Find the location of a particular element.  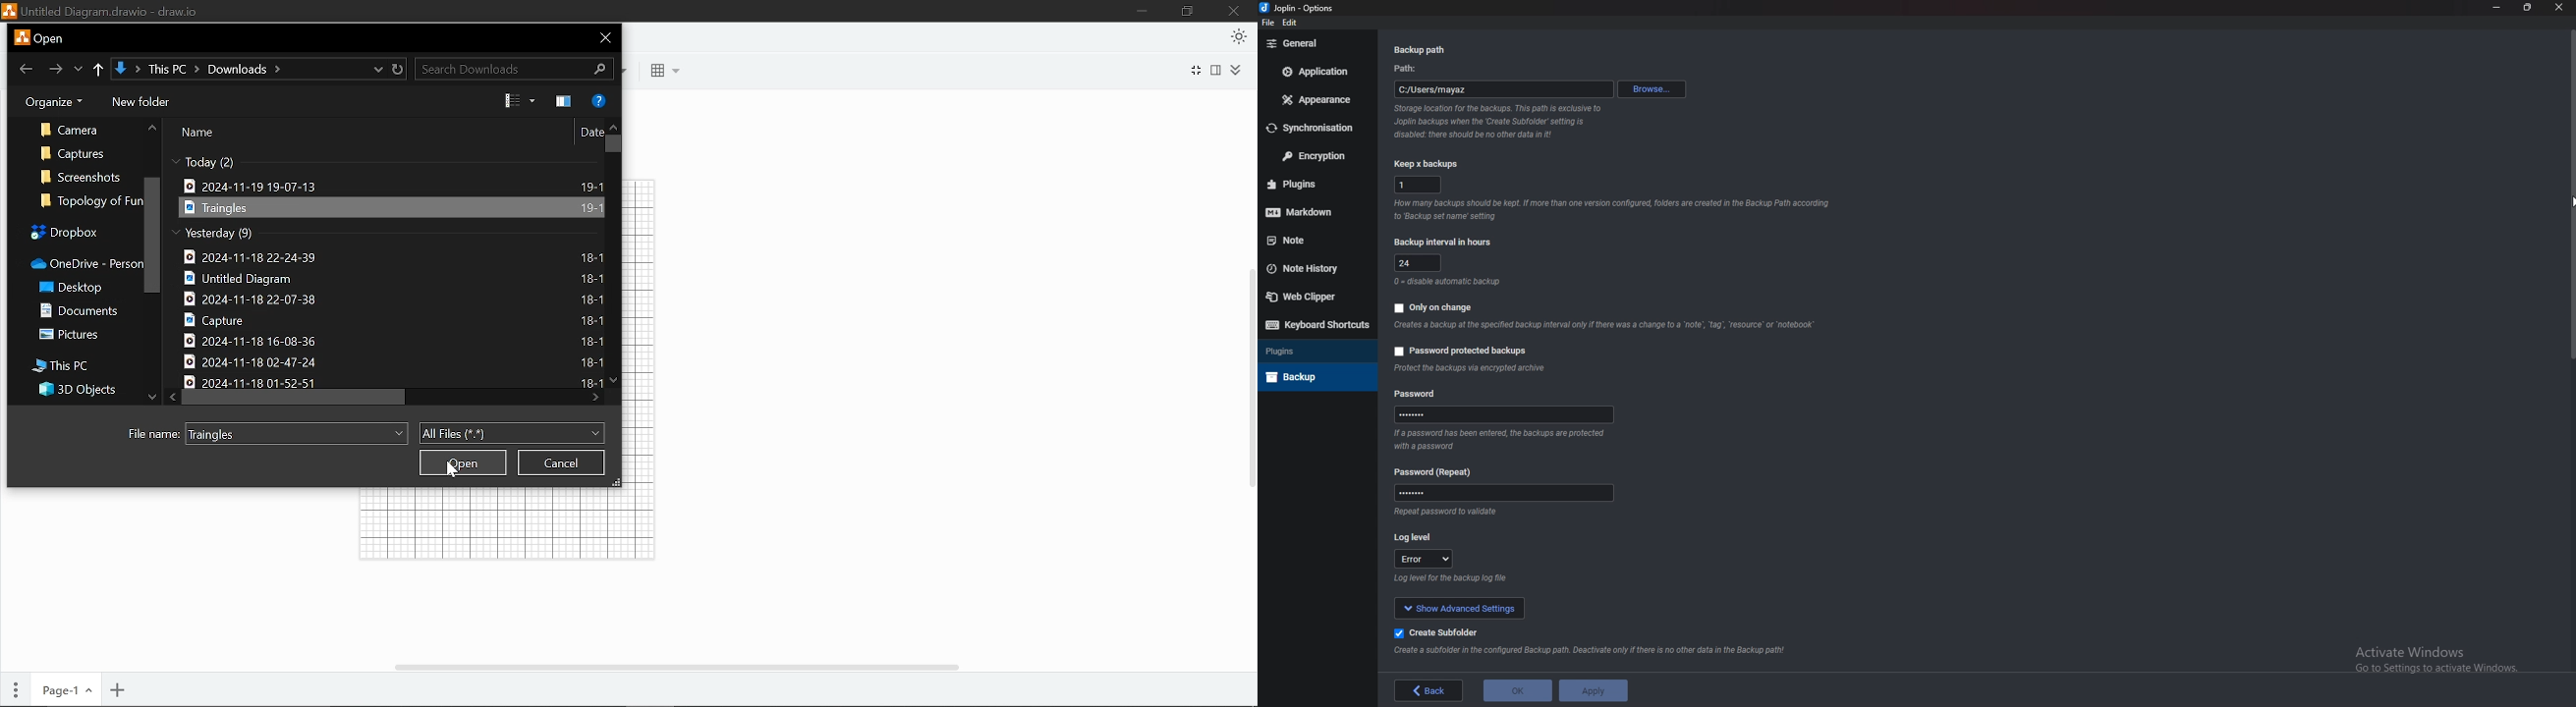

Back up path is located at coordinates (1422, 50).